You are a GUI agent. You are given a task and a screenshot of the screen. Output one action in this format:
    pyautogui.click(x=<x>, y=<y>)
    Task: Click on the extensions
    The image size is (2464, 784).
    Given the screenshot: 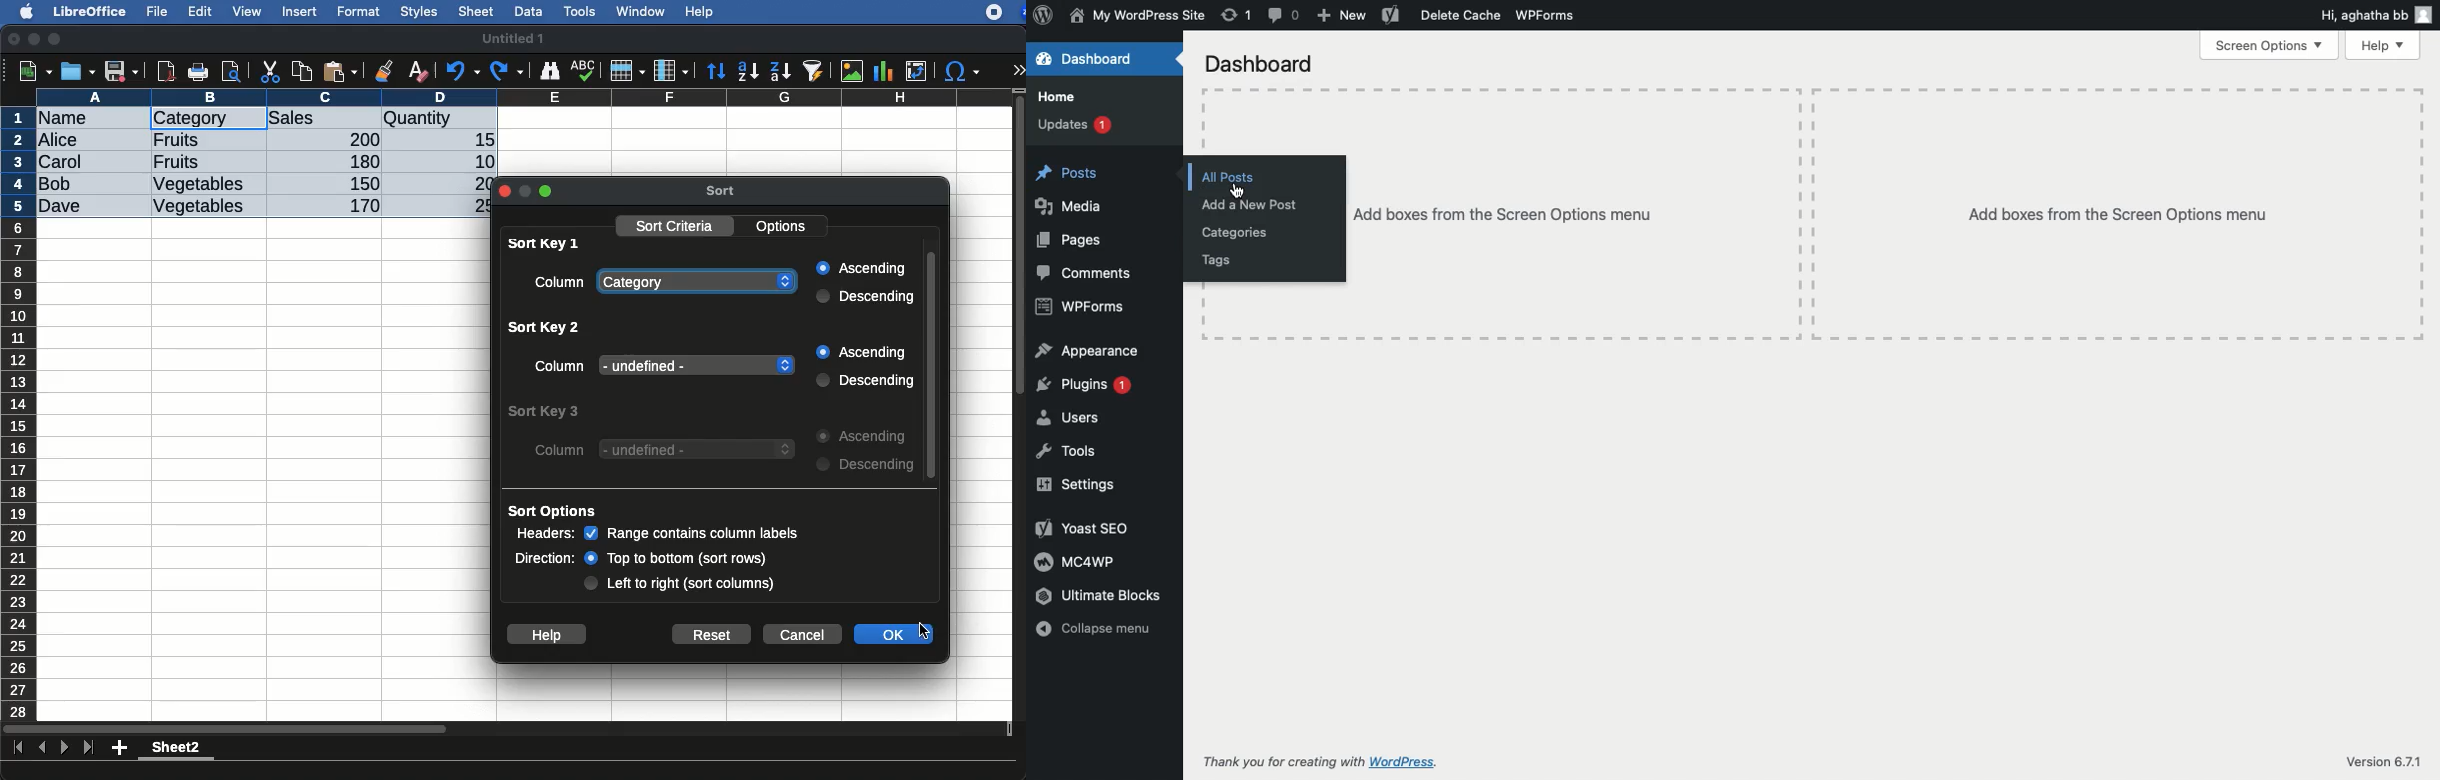 What is the action you would take?
    pyautogui.click(x=1005, y=12)
    